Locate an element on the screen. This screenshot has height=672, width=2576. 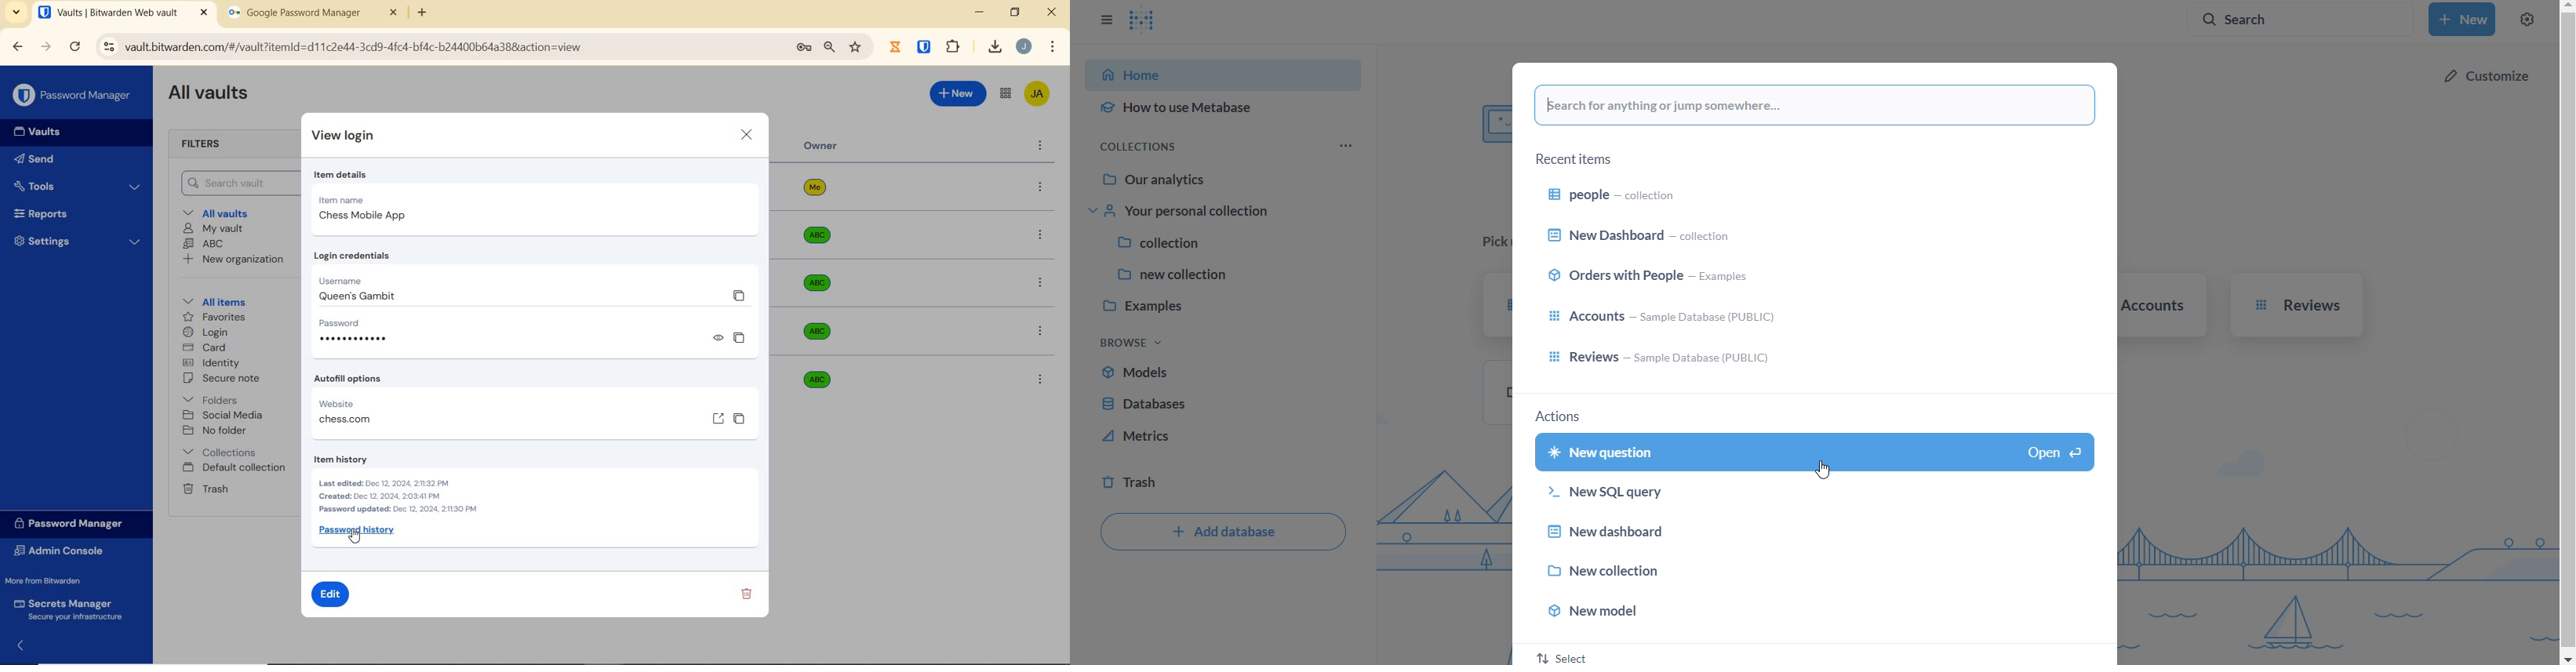
recent items is located at coordinates (1581, 157).